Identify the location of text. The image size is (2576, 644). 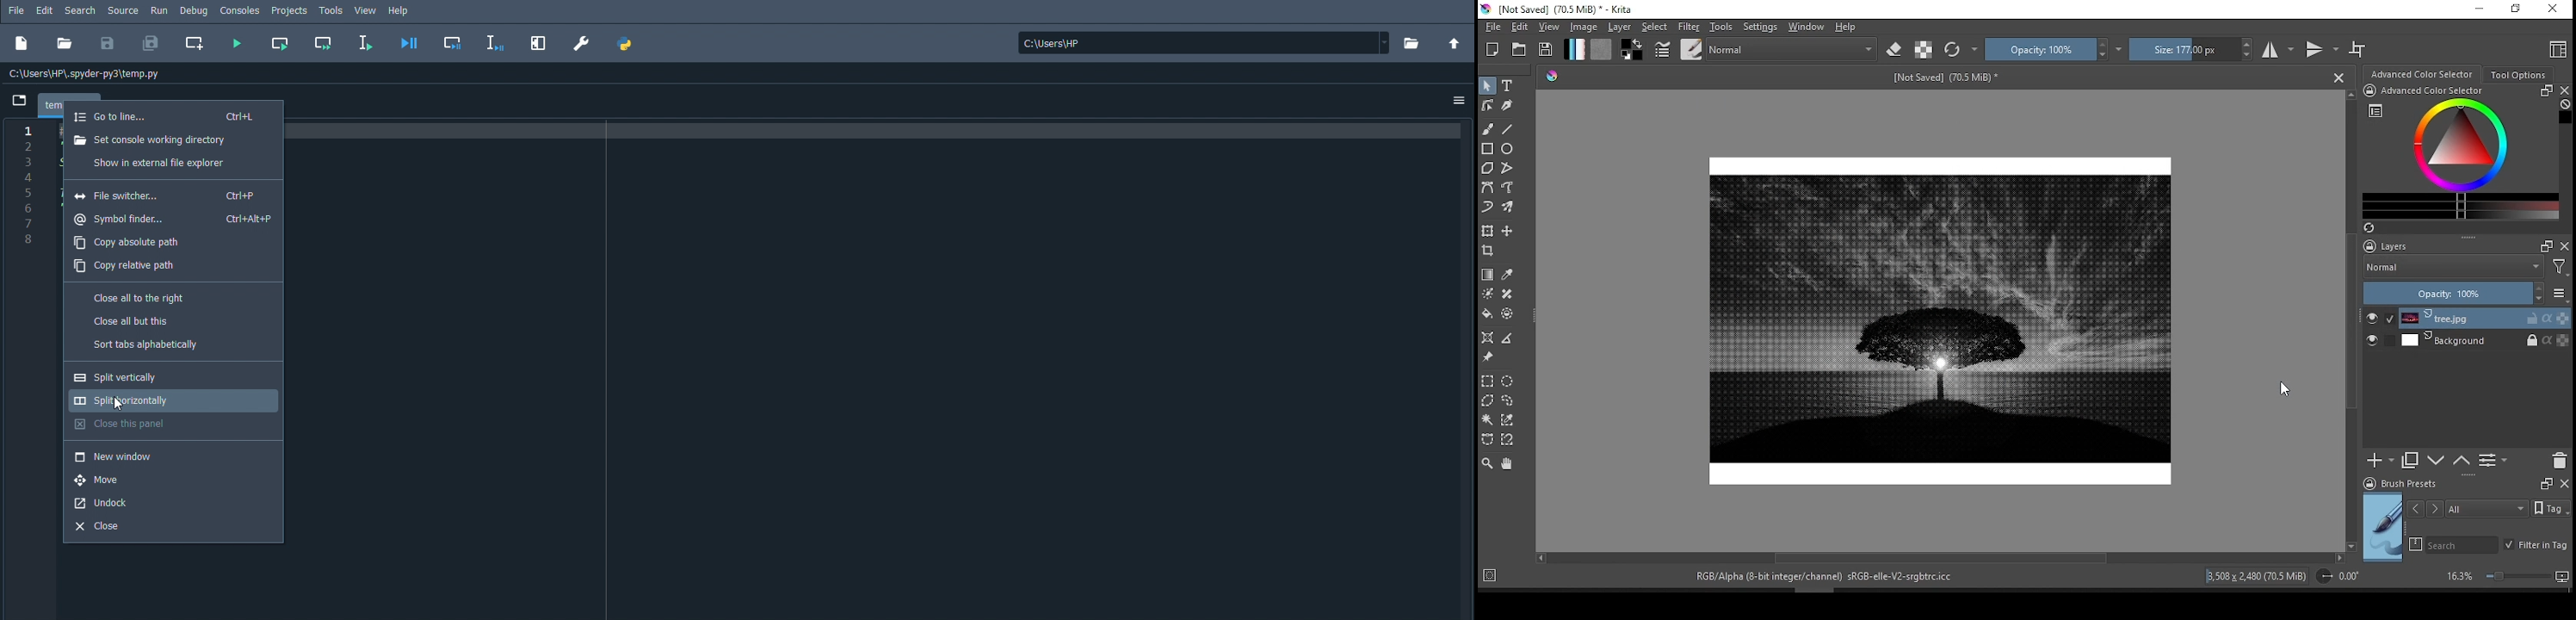
(1827, 578).